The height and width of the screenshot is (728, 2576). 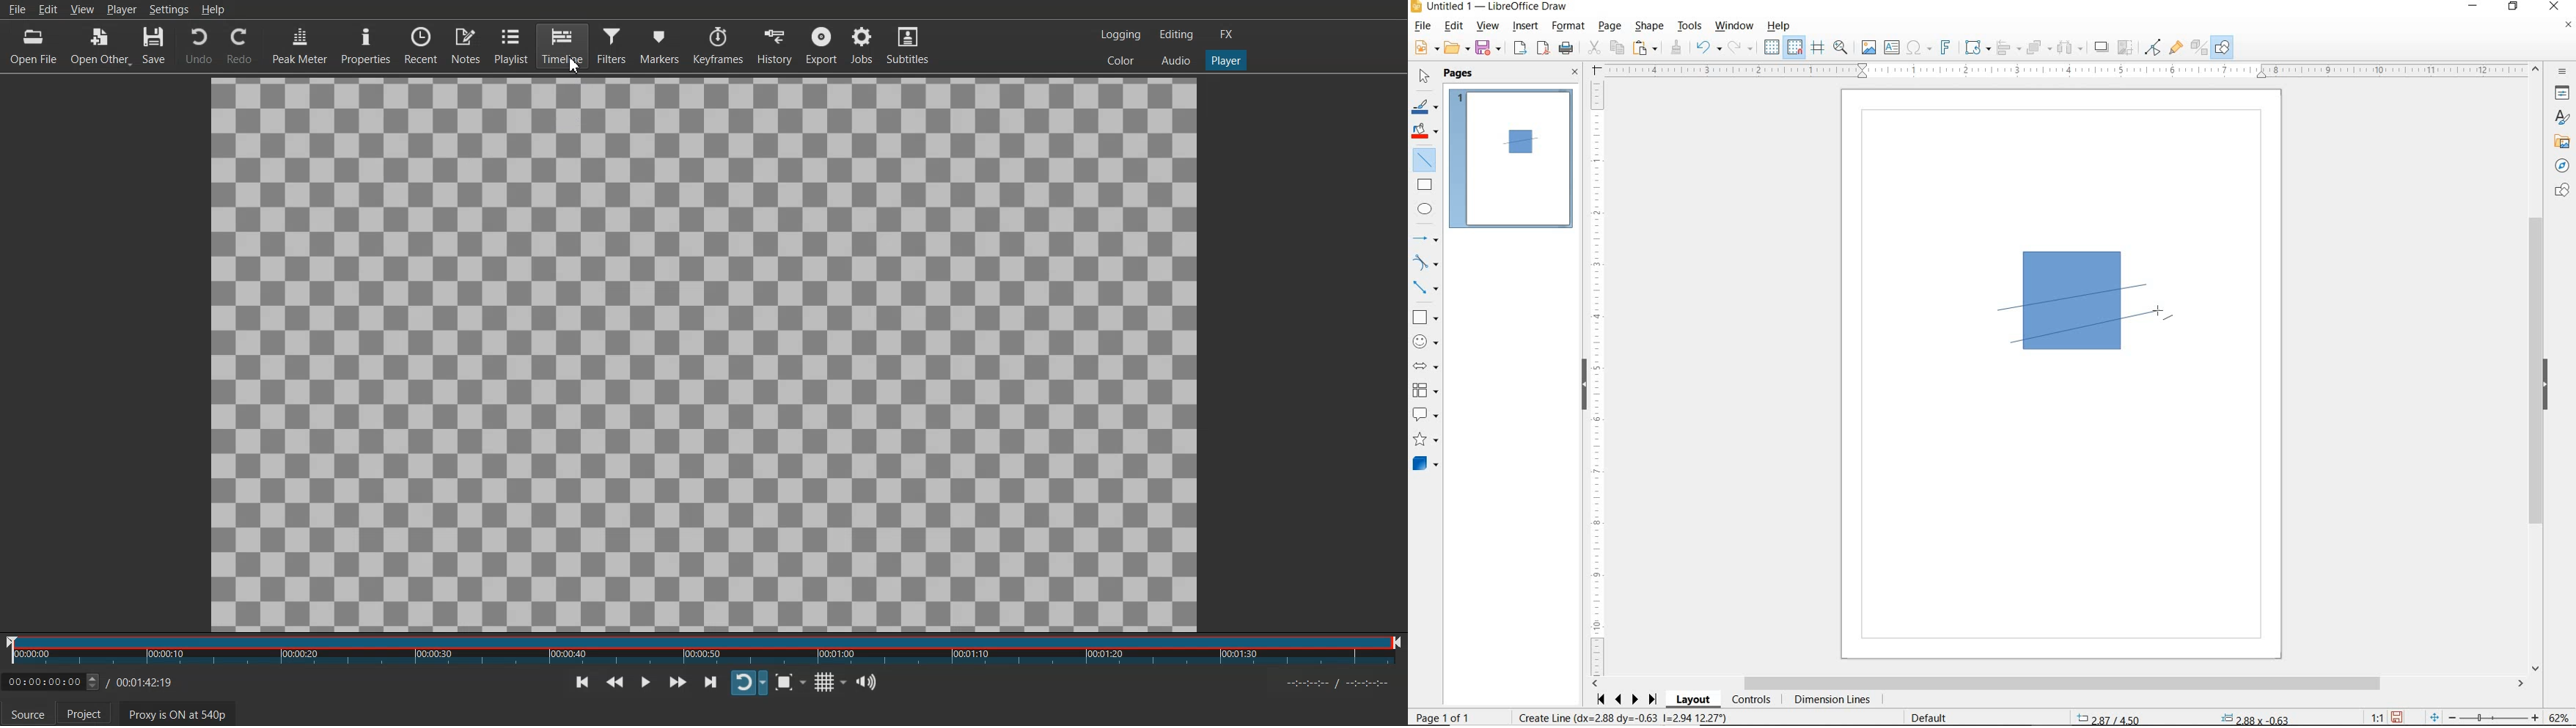 I want to click on RULER, so click(x=2066, y=70).